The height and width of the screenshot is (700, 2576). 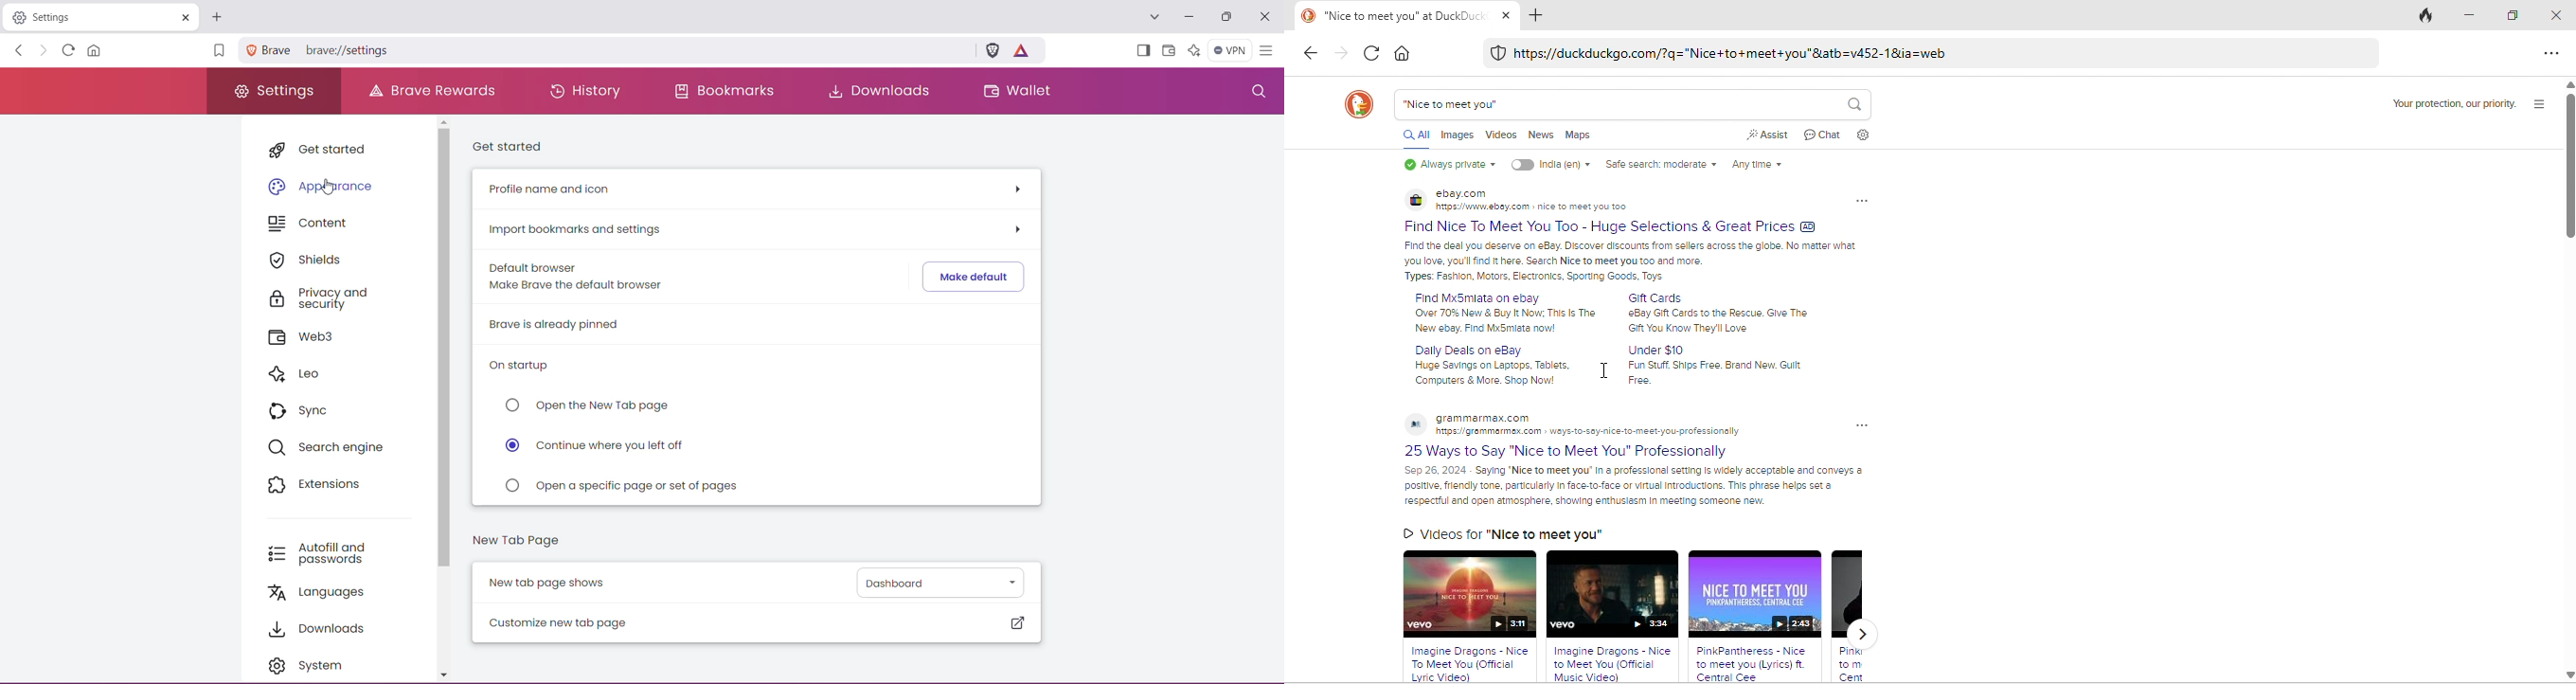 I want to click on news, so click(x=1541, y=135).